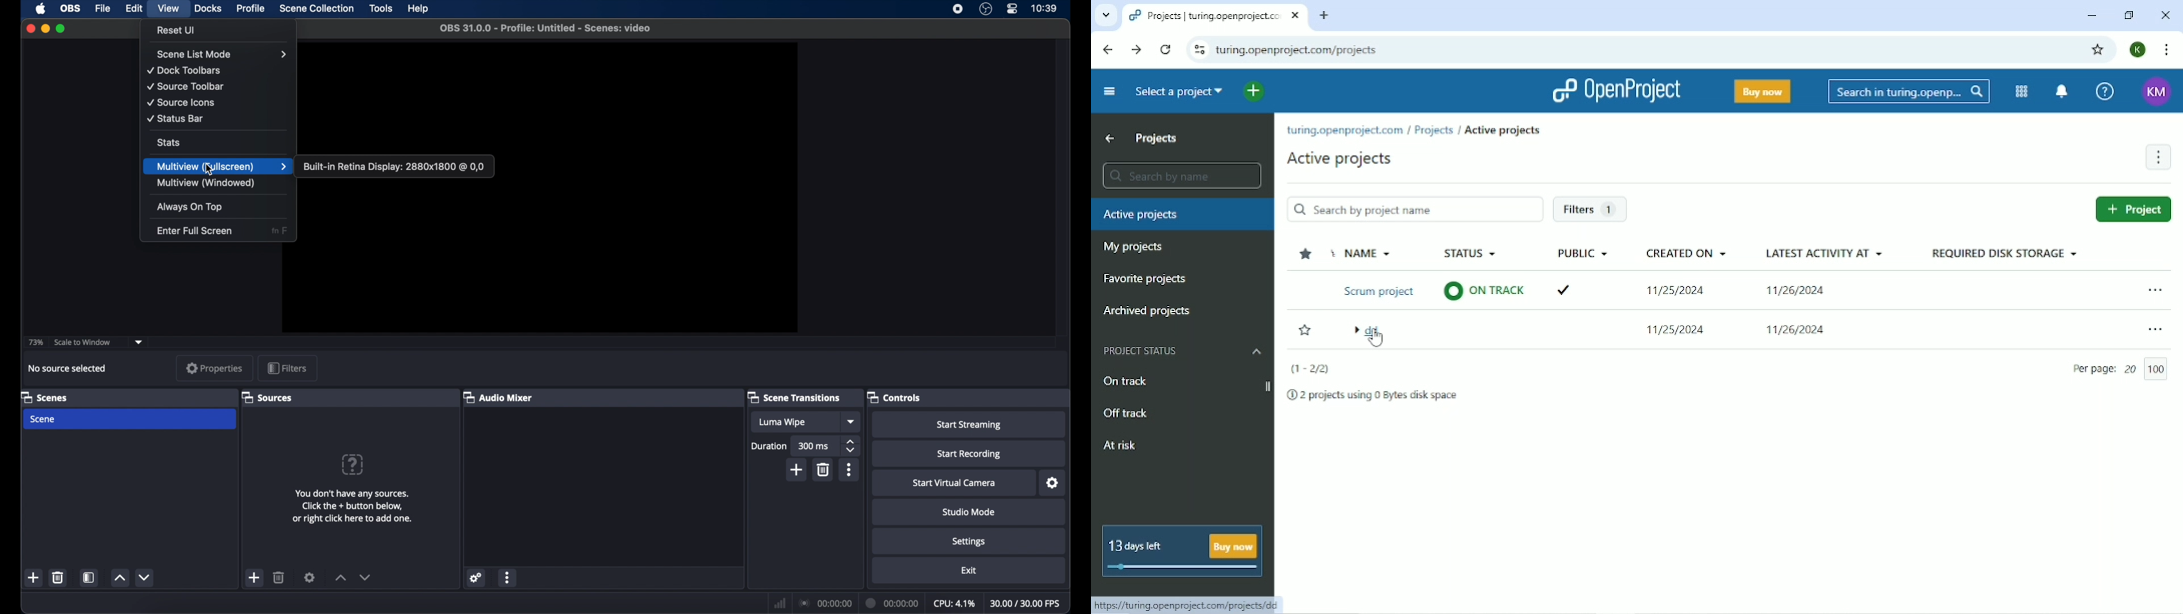  I want to click on always on top, so click(190, 207).